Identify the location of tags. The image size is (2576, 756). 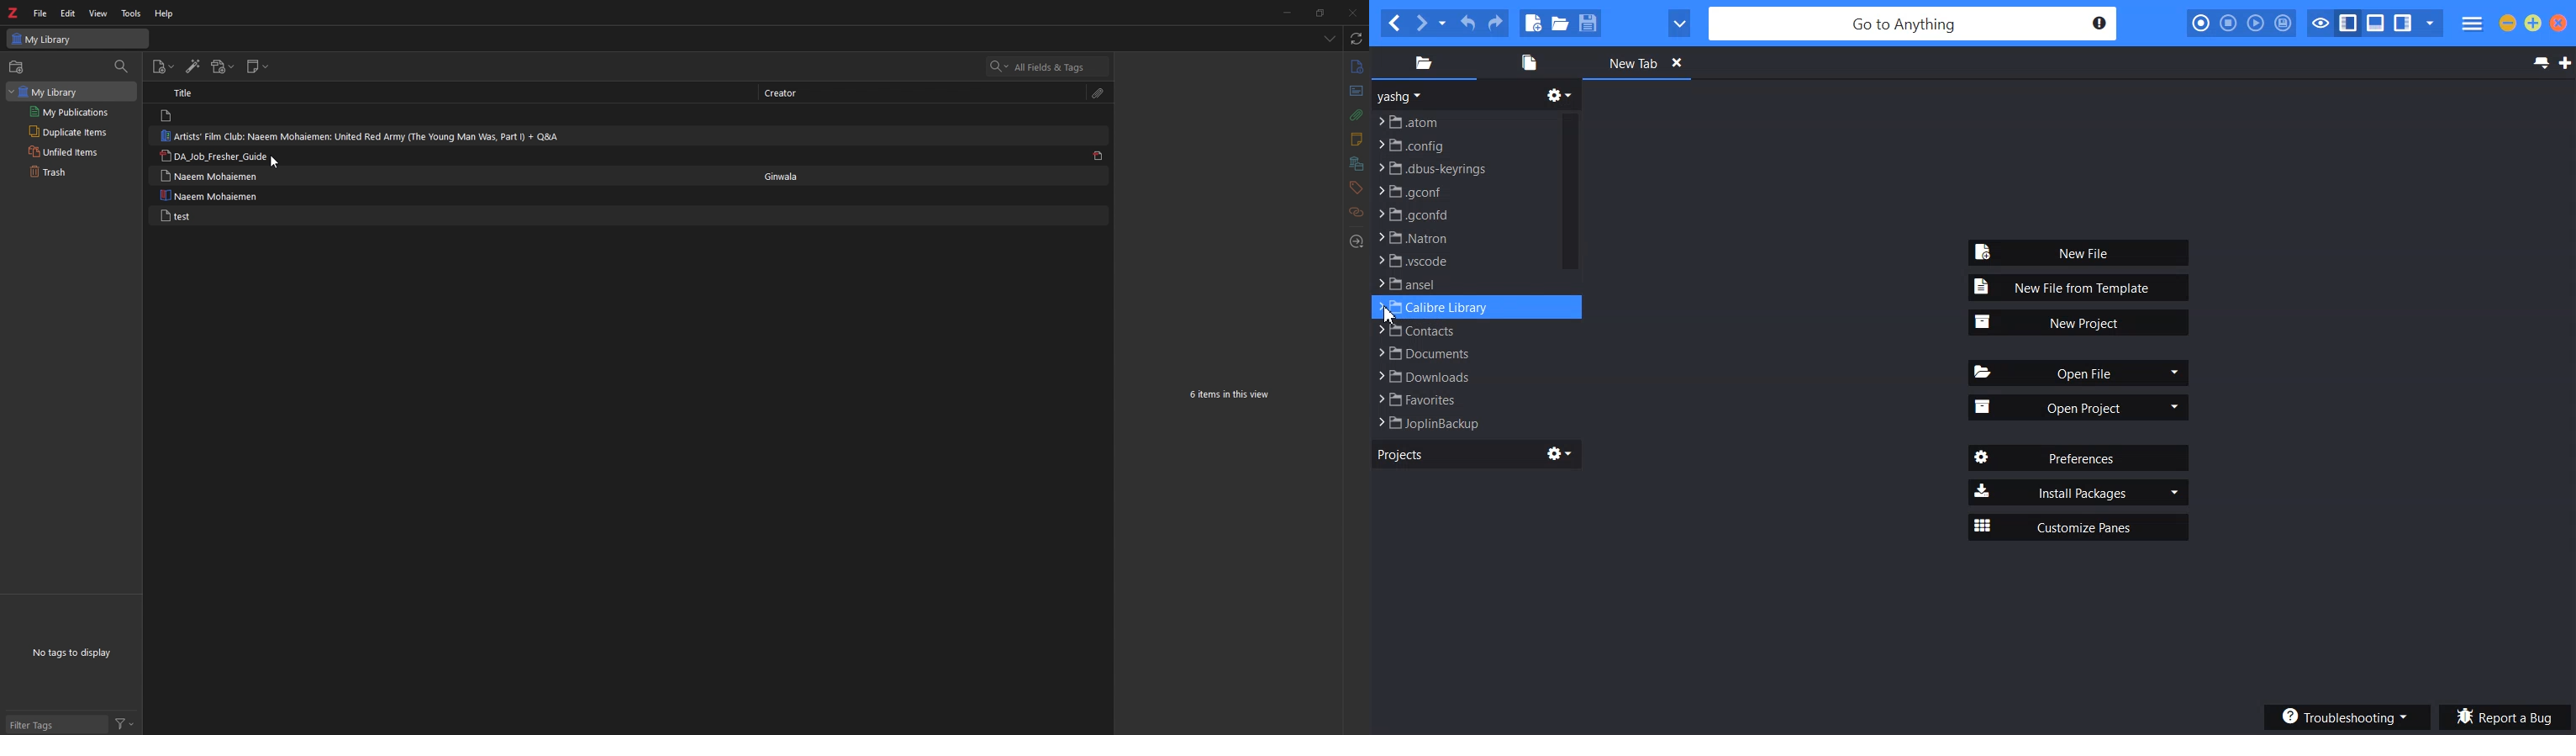
(1355, 188).